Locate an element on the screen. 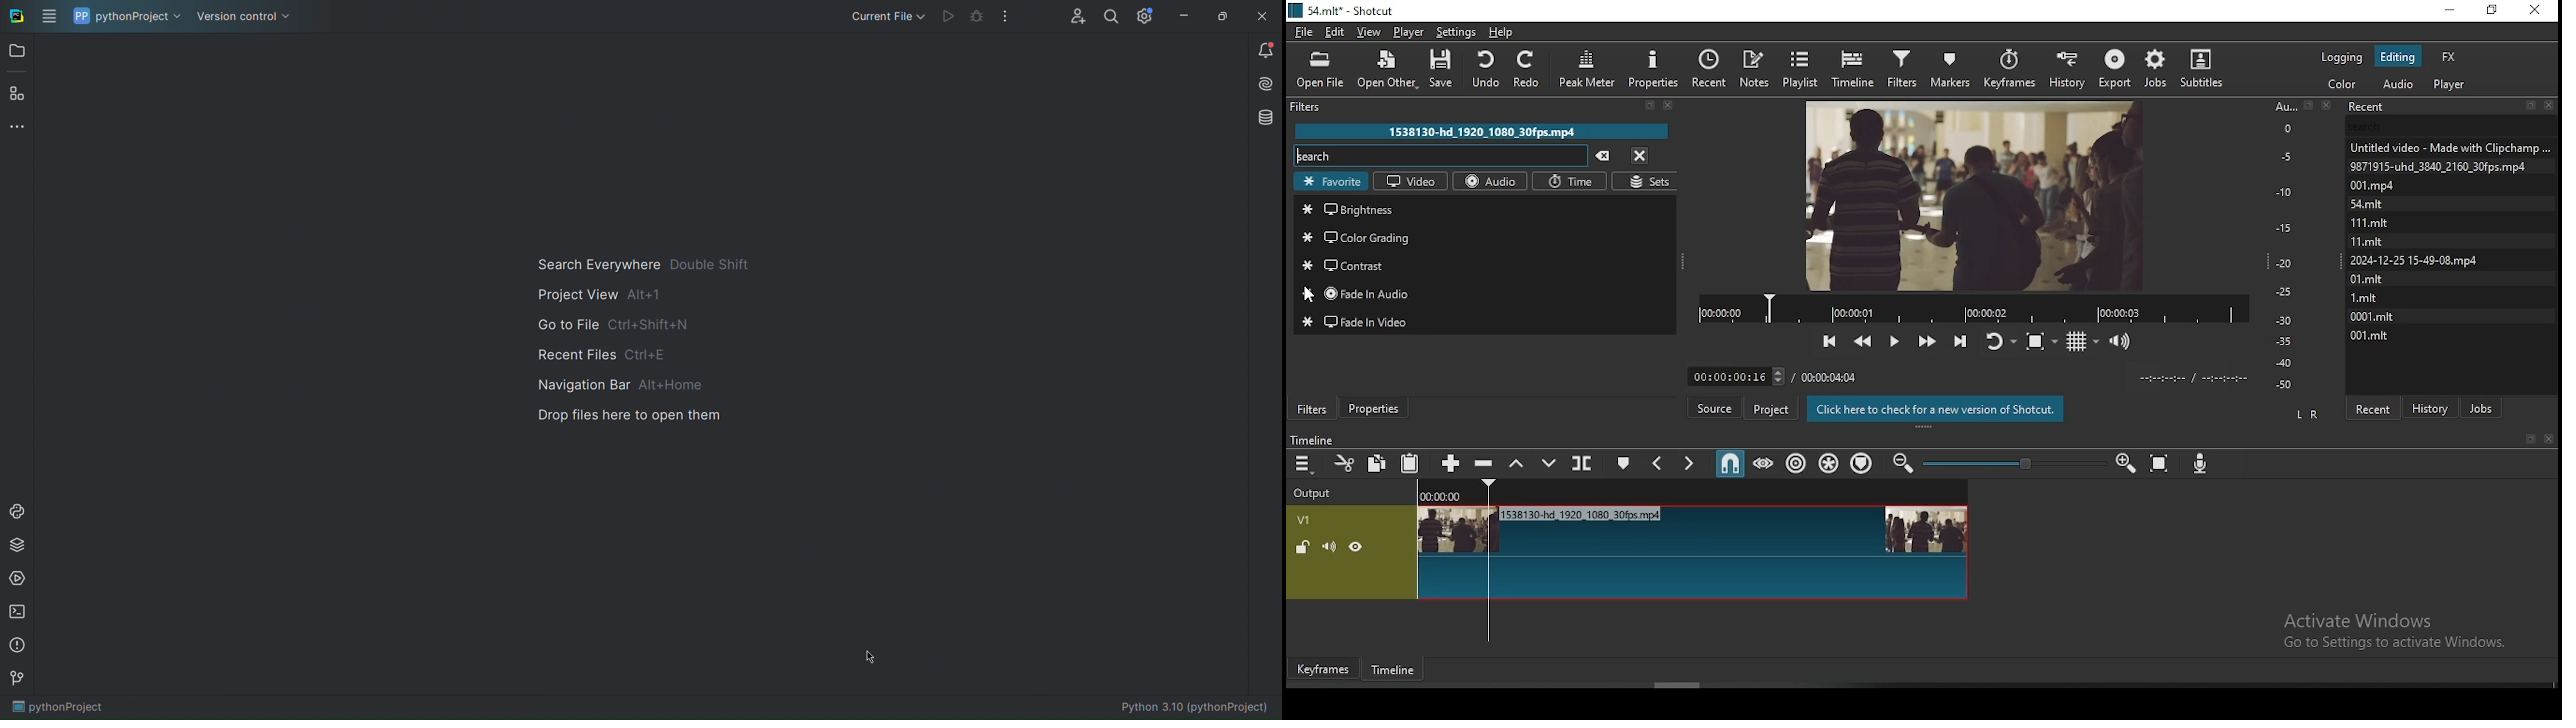 This screenshot has width=2576, height=728. timeline is located at coordinates (1310, 441).